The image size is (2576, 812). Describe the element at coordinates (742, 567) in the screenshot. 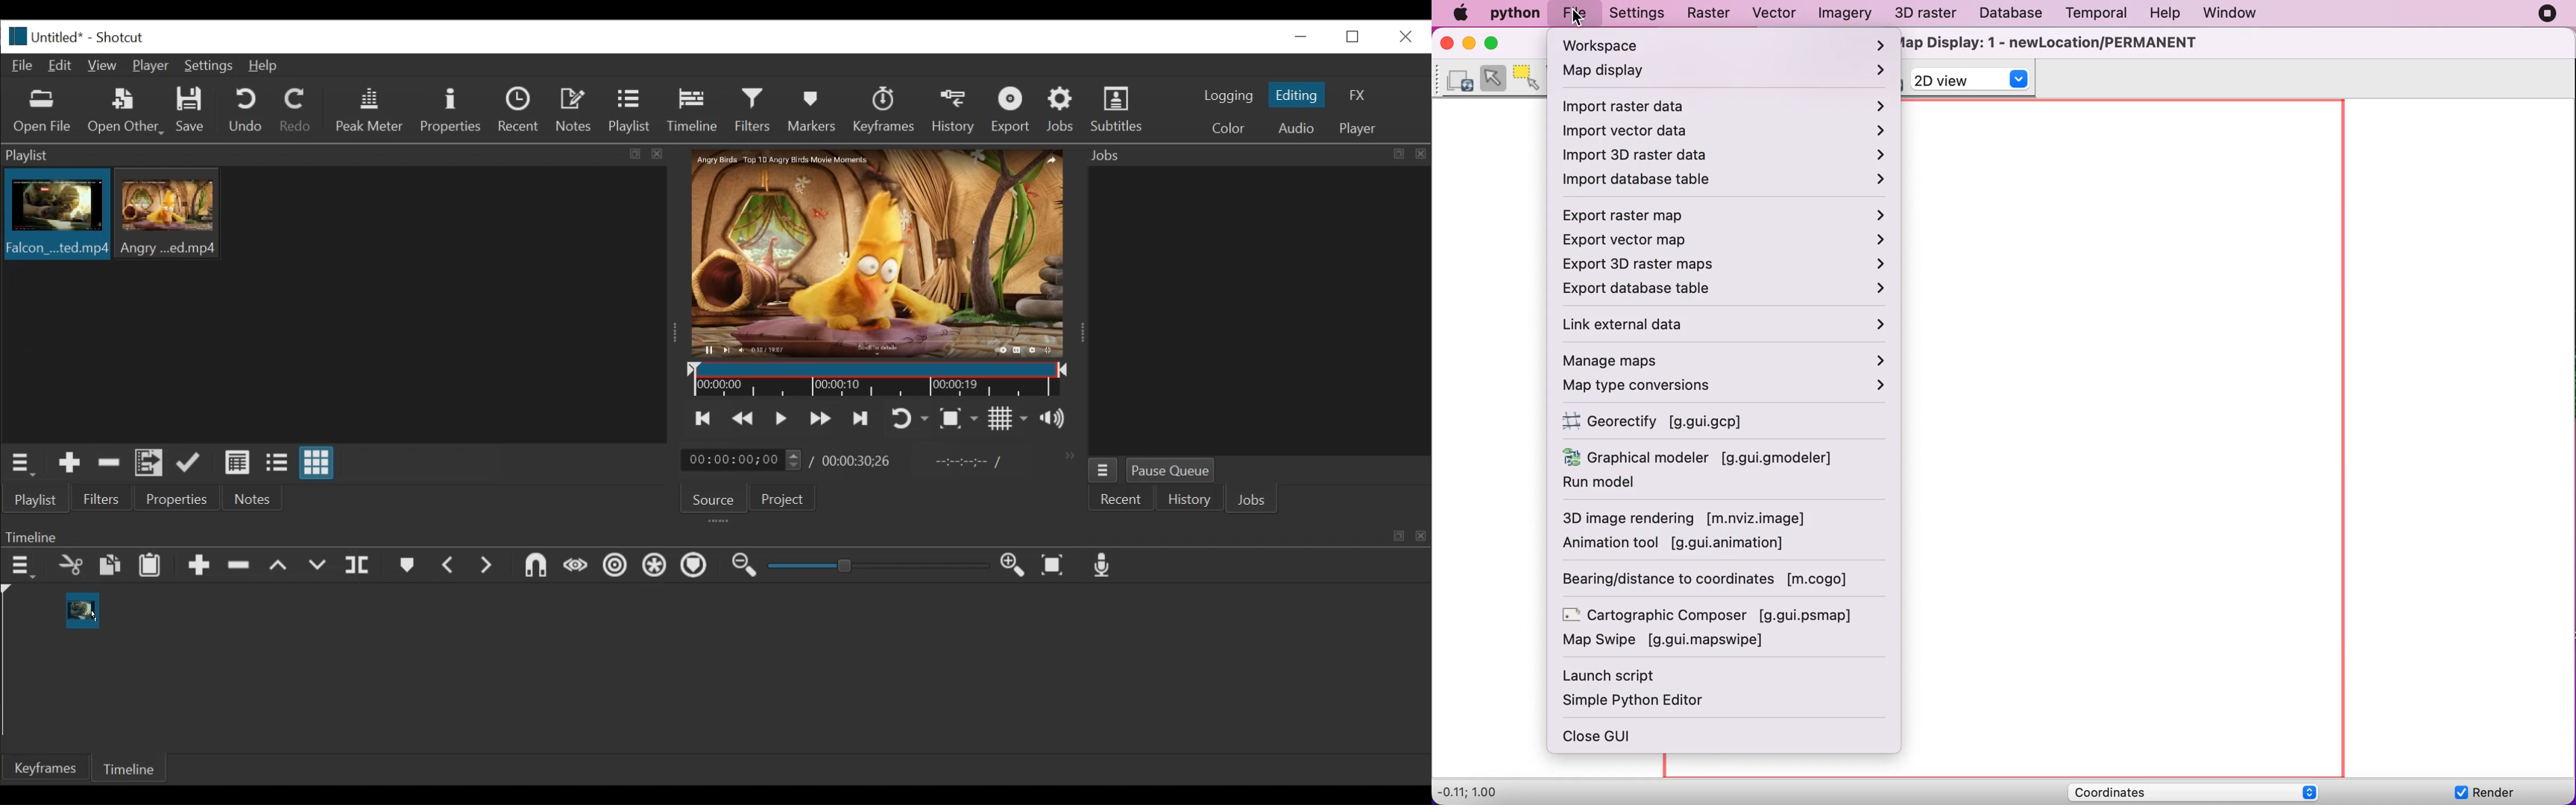

I see `Zoom timeline in` at that location.